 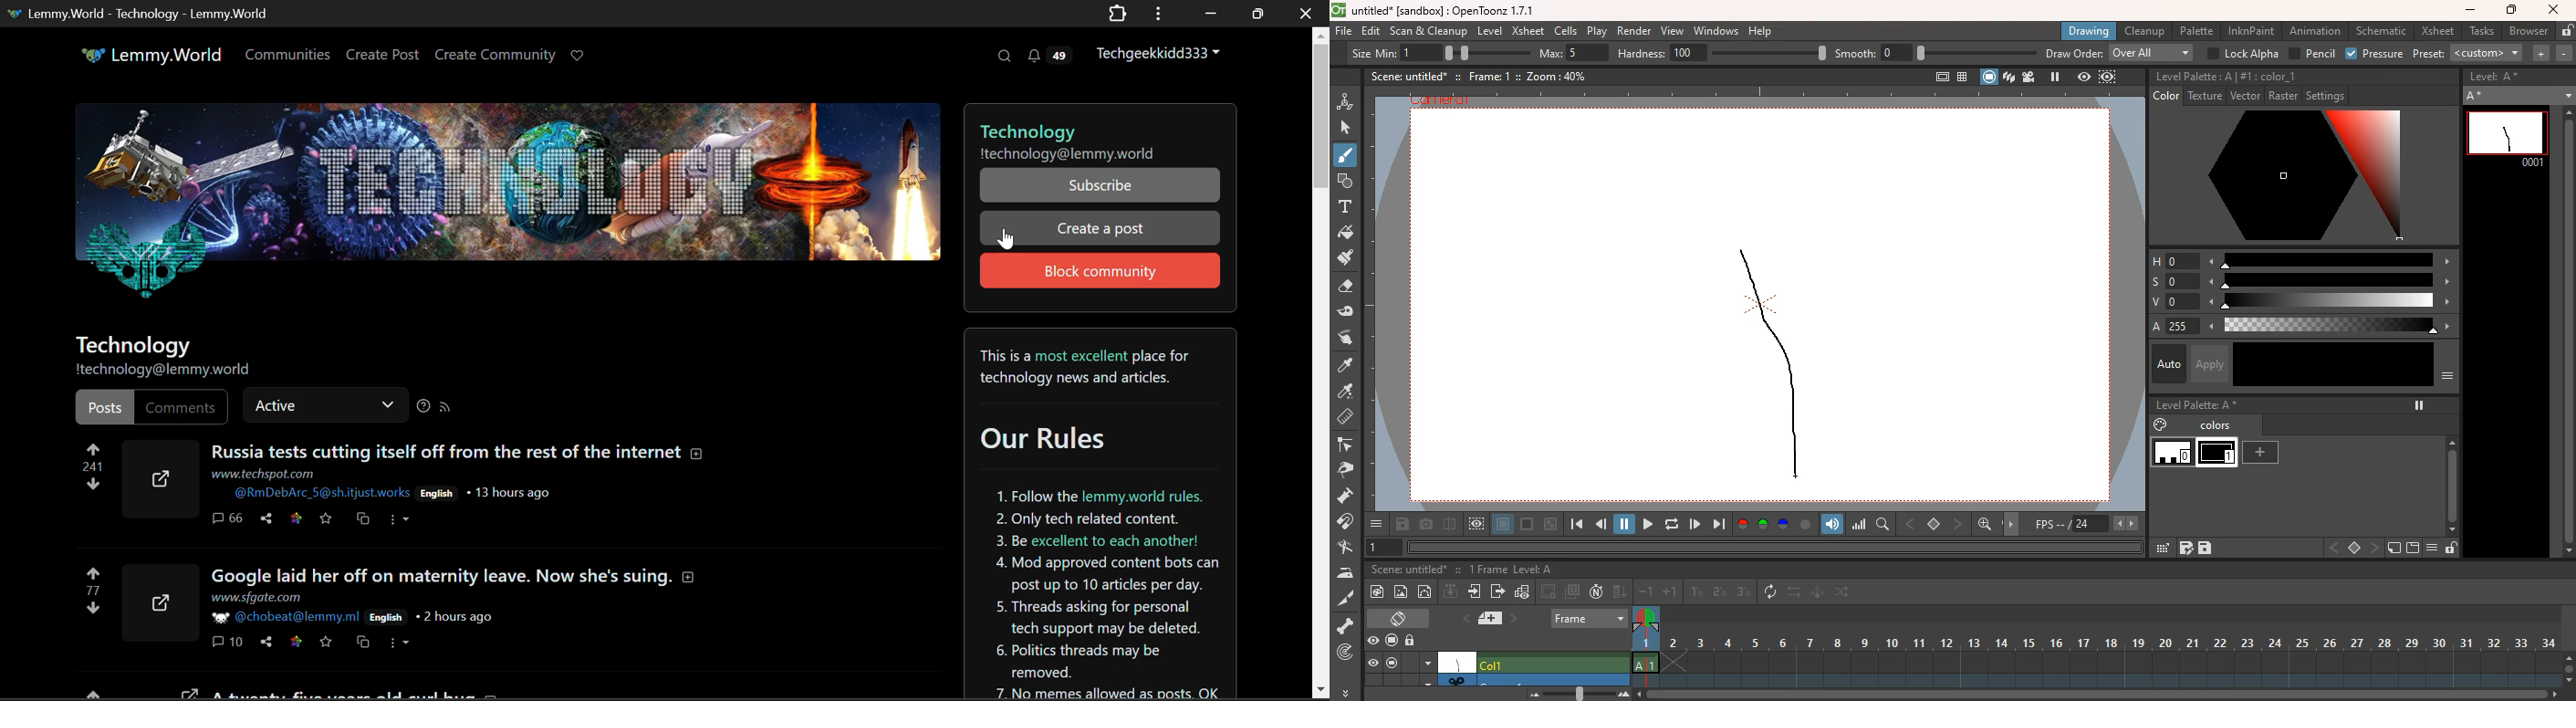 What do you see at coordinates (1528, 525) in the screenshot?
I see `screen` at bounding box center [1528, 525].